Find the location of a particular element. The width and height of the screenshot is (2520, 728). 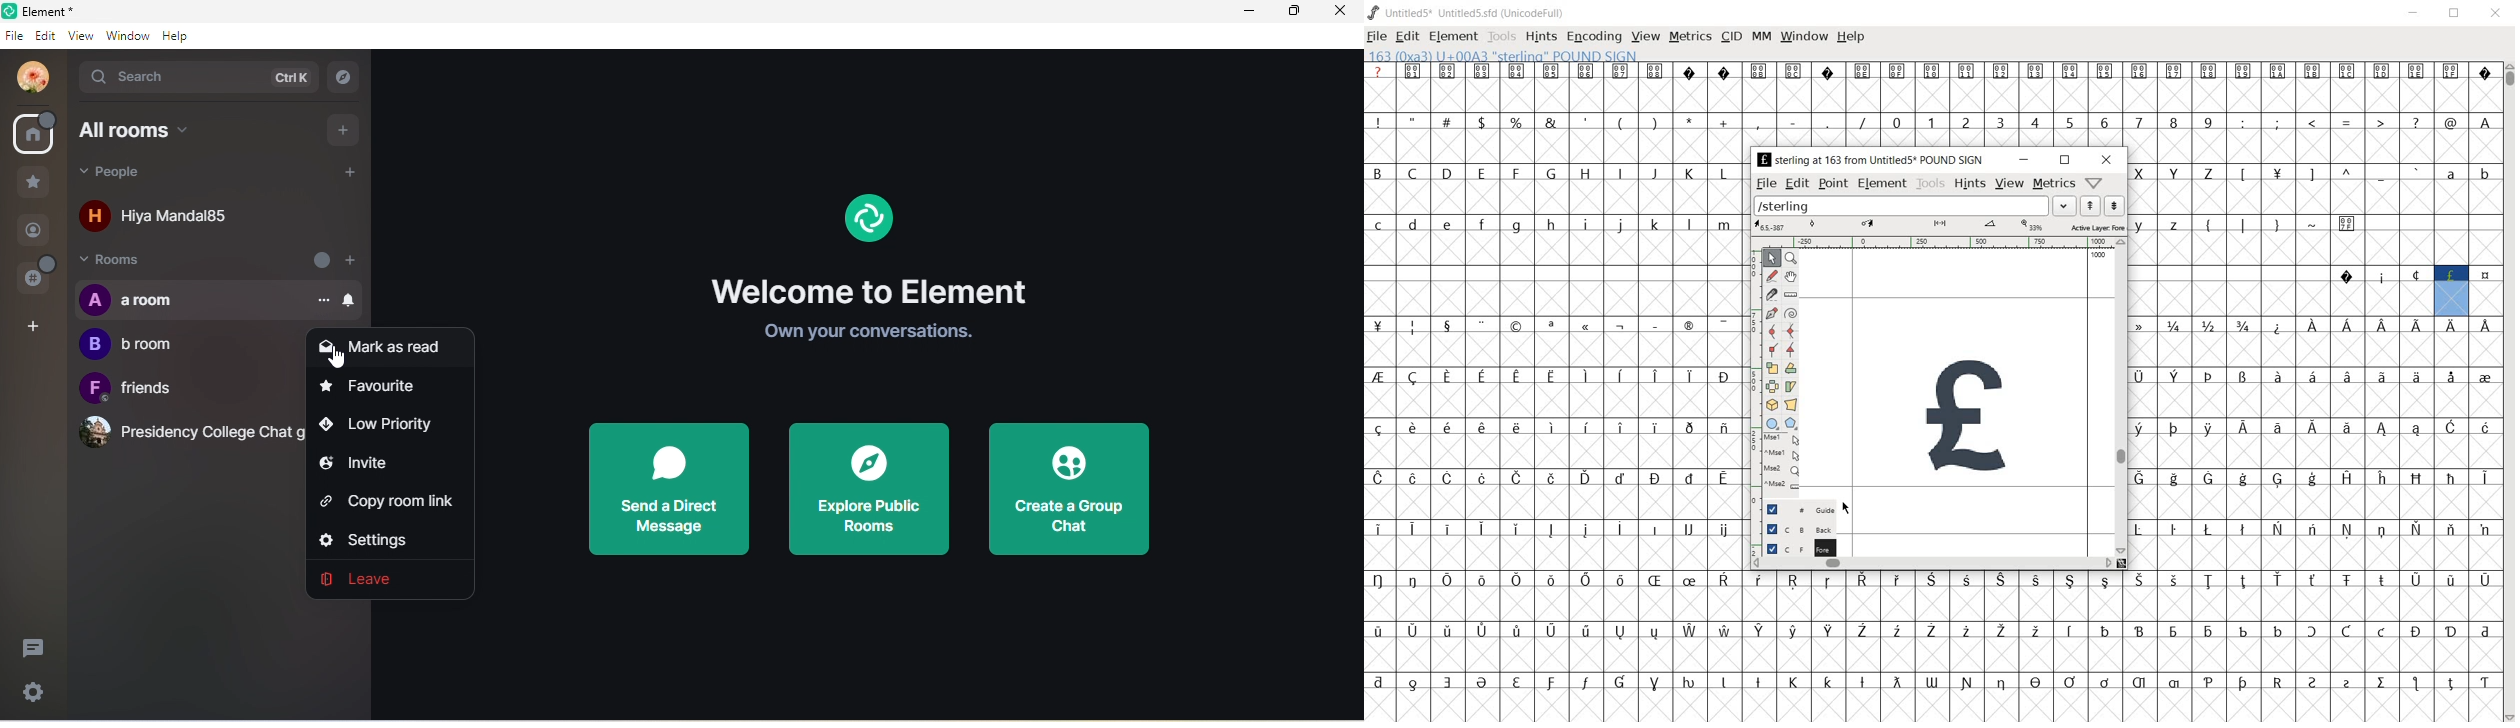

corner is located at coordinates (1775, 353).